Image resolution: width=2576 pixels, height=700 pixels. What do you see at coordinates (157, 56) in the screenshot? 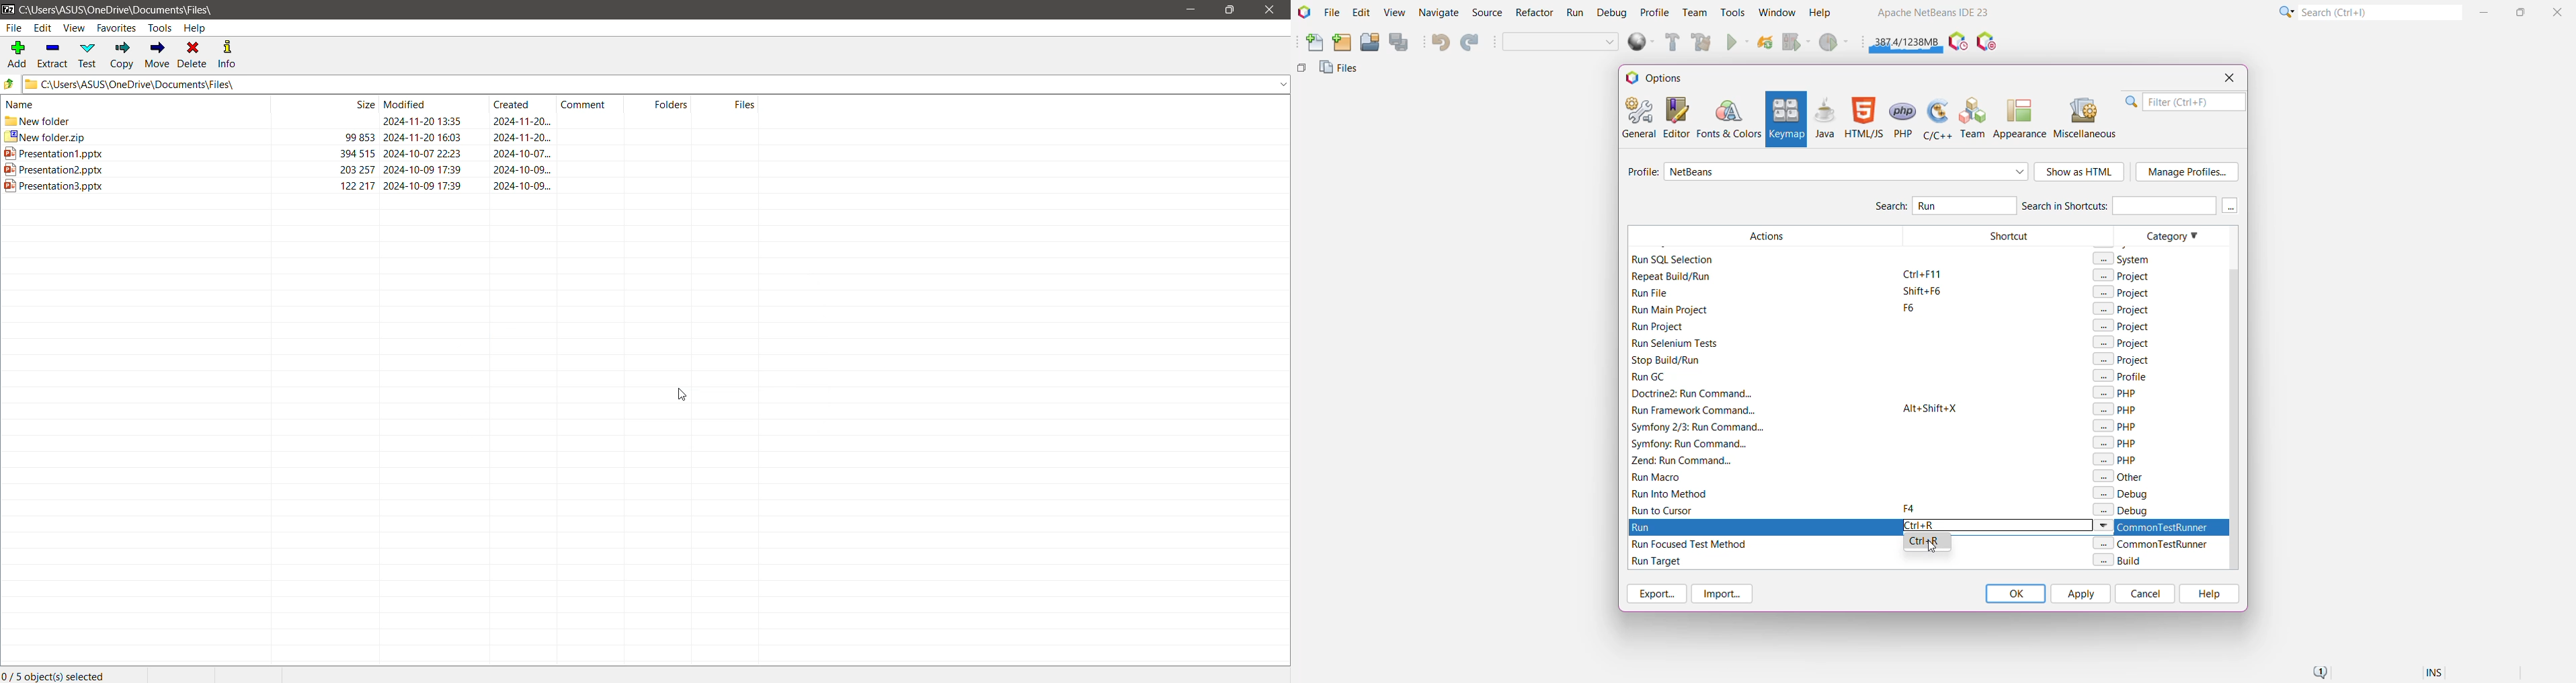
I see `Move` at bounding box center [157, 56].